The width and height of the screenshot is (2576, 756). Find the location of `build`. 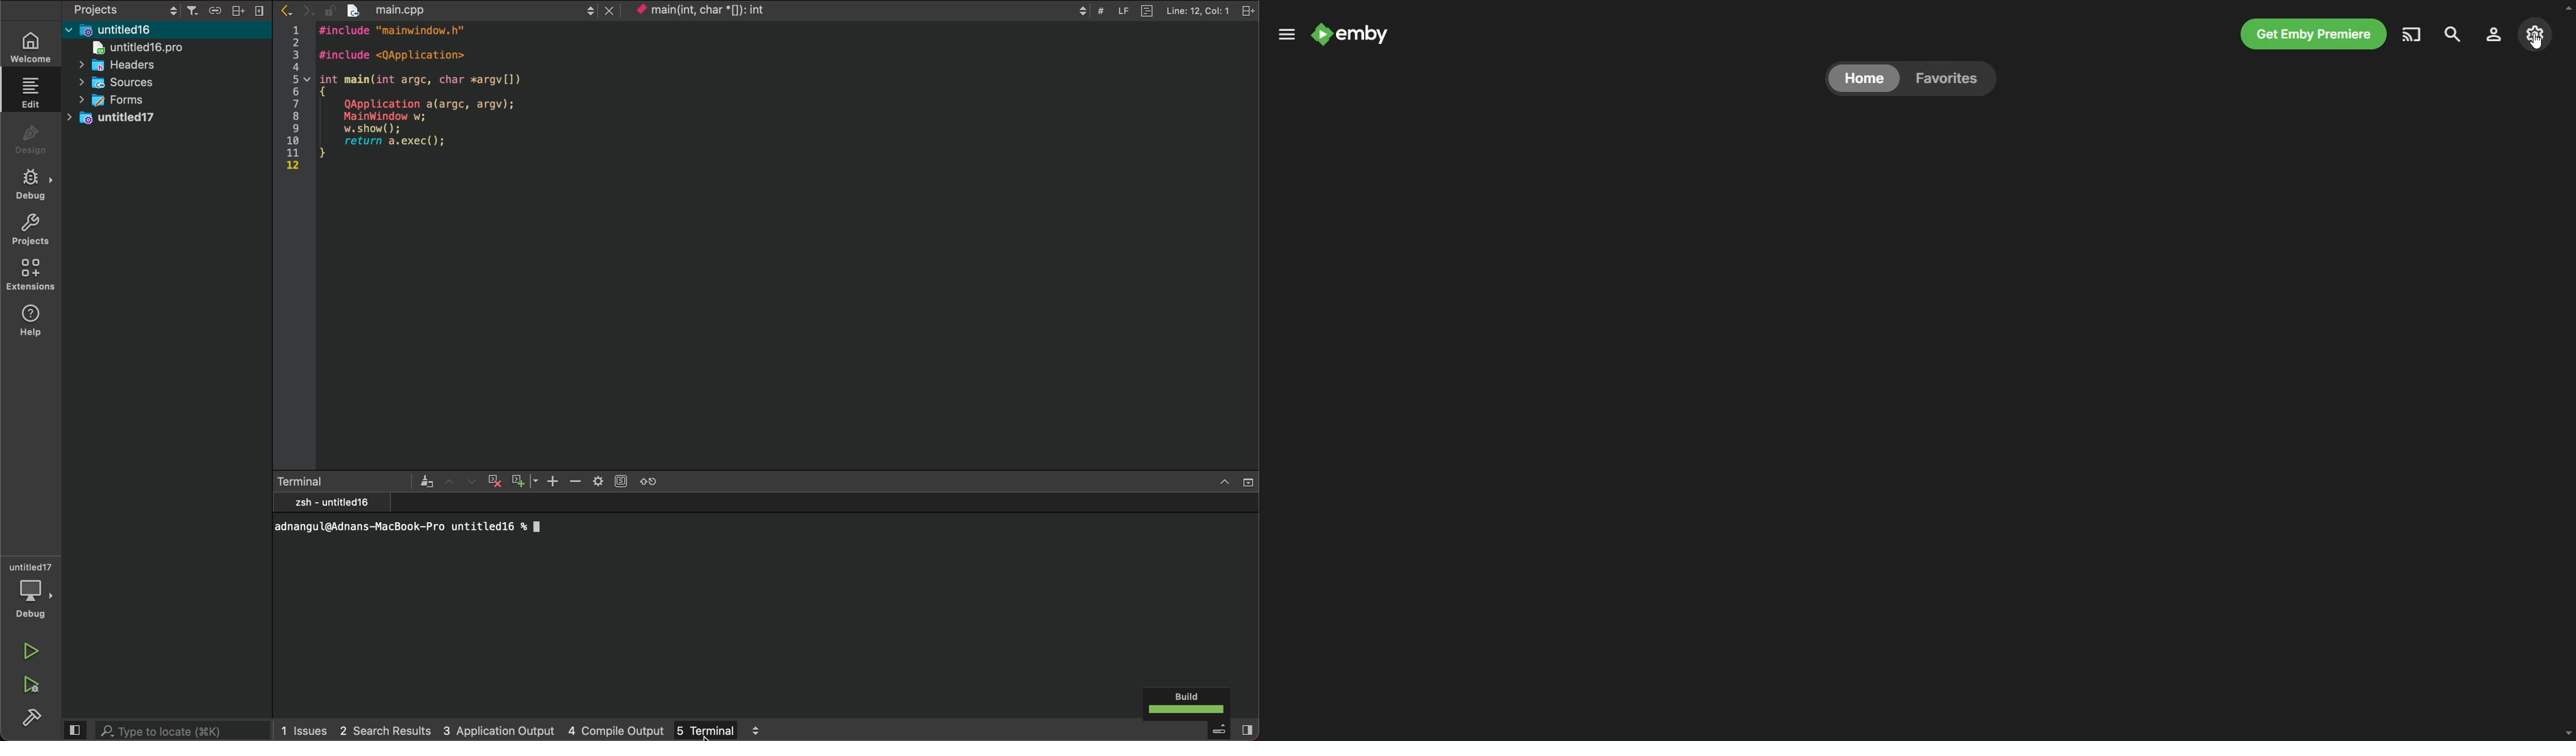

build is located at coordinates (27, 724).